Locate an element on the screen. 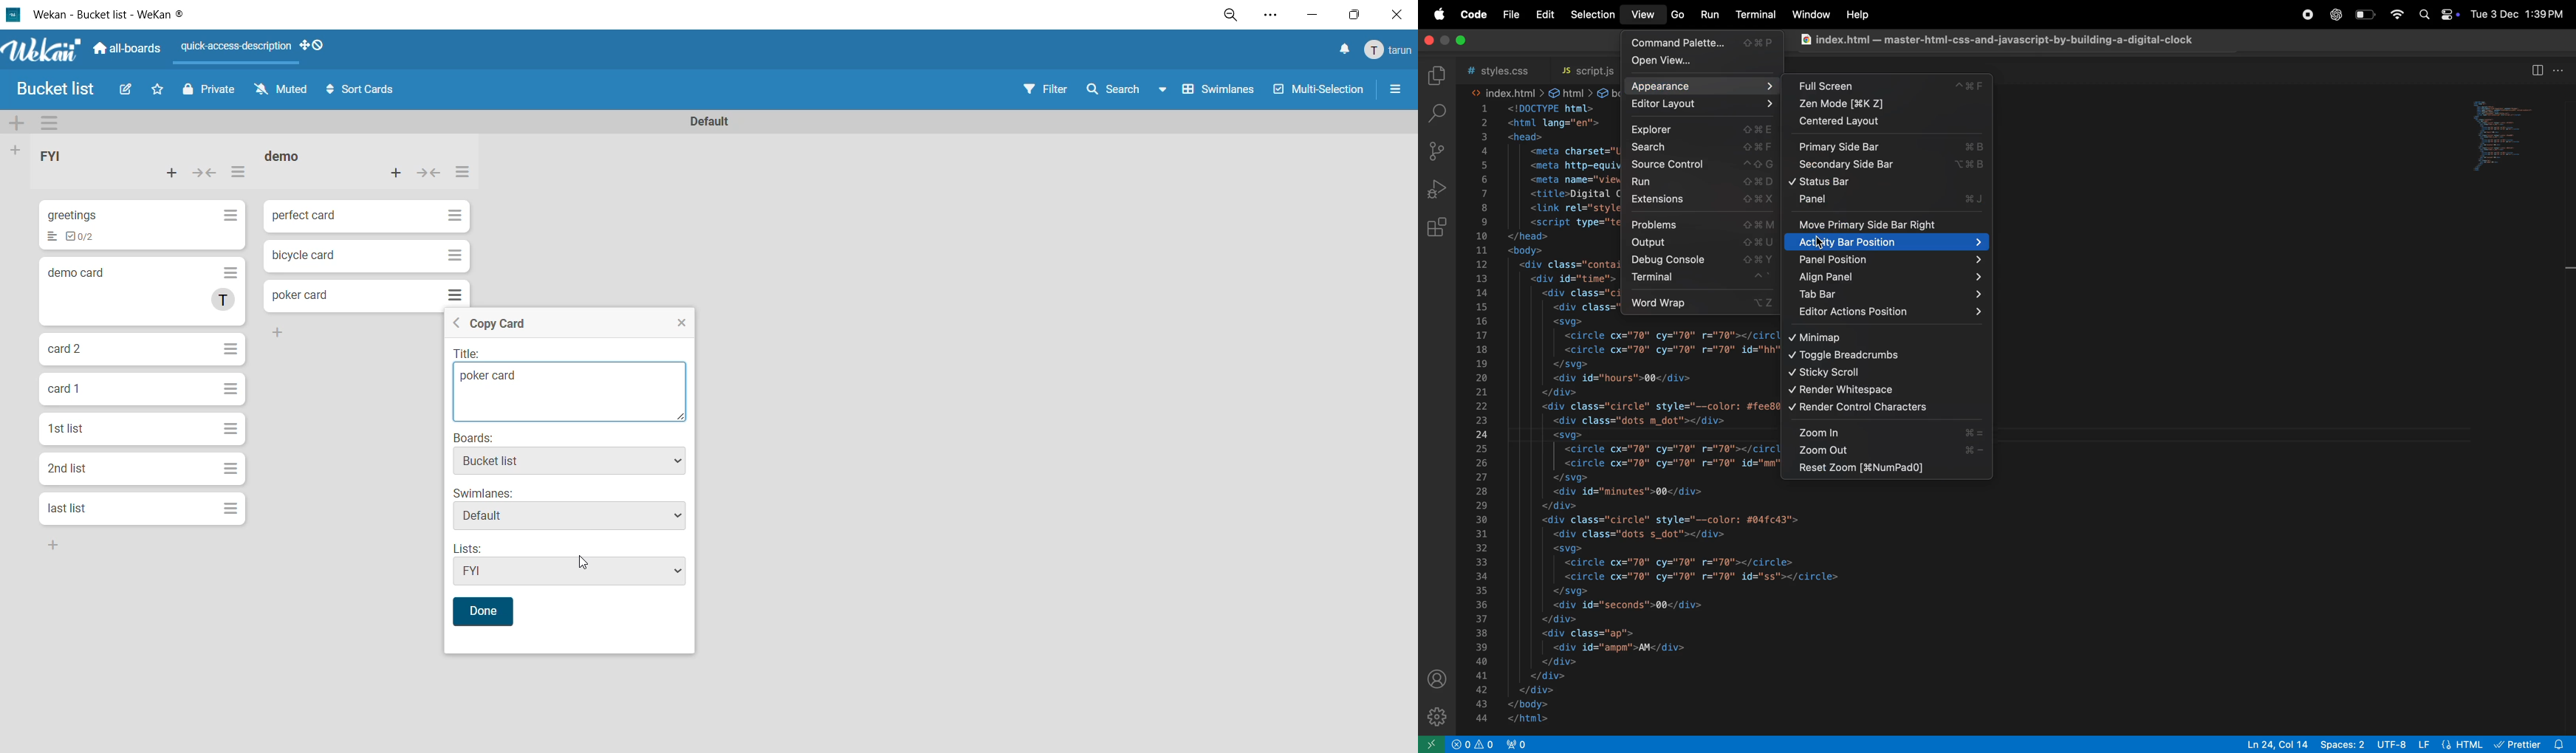 The height and width of the screenshot is (756, 2576). menu is located at coordinates (1385, 51).